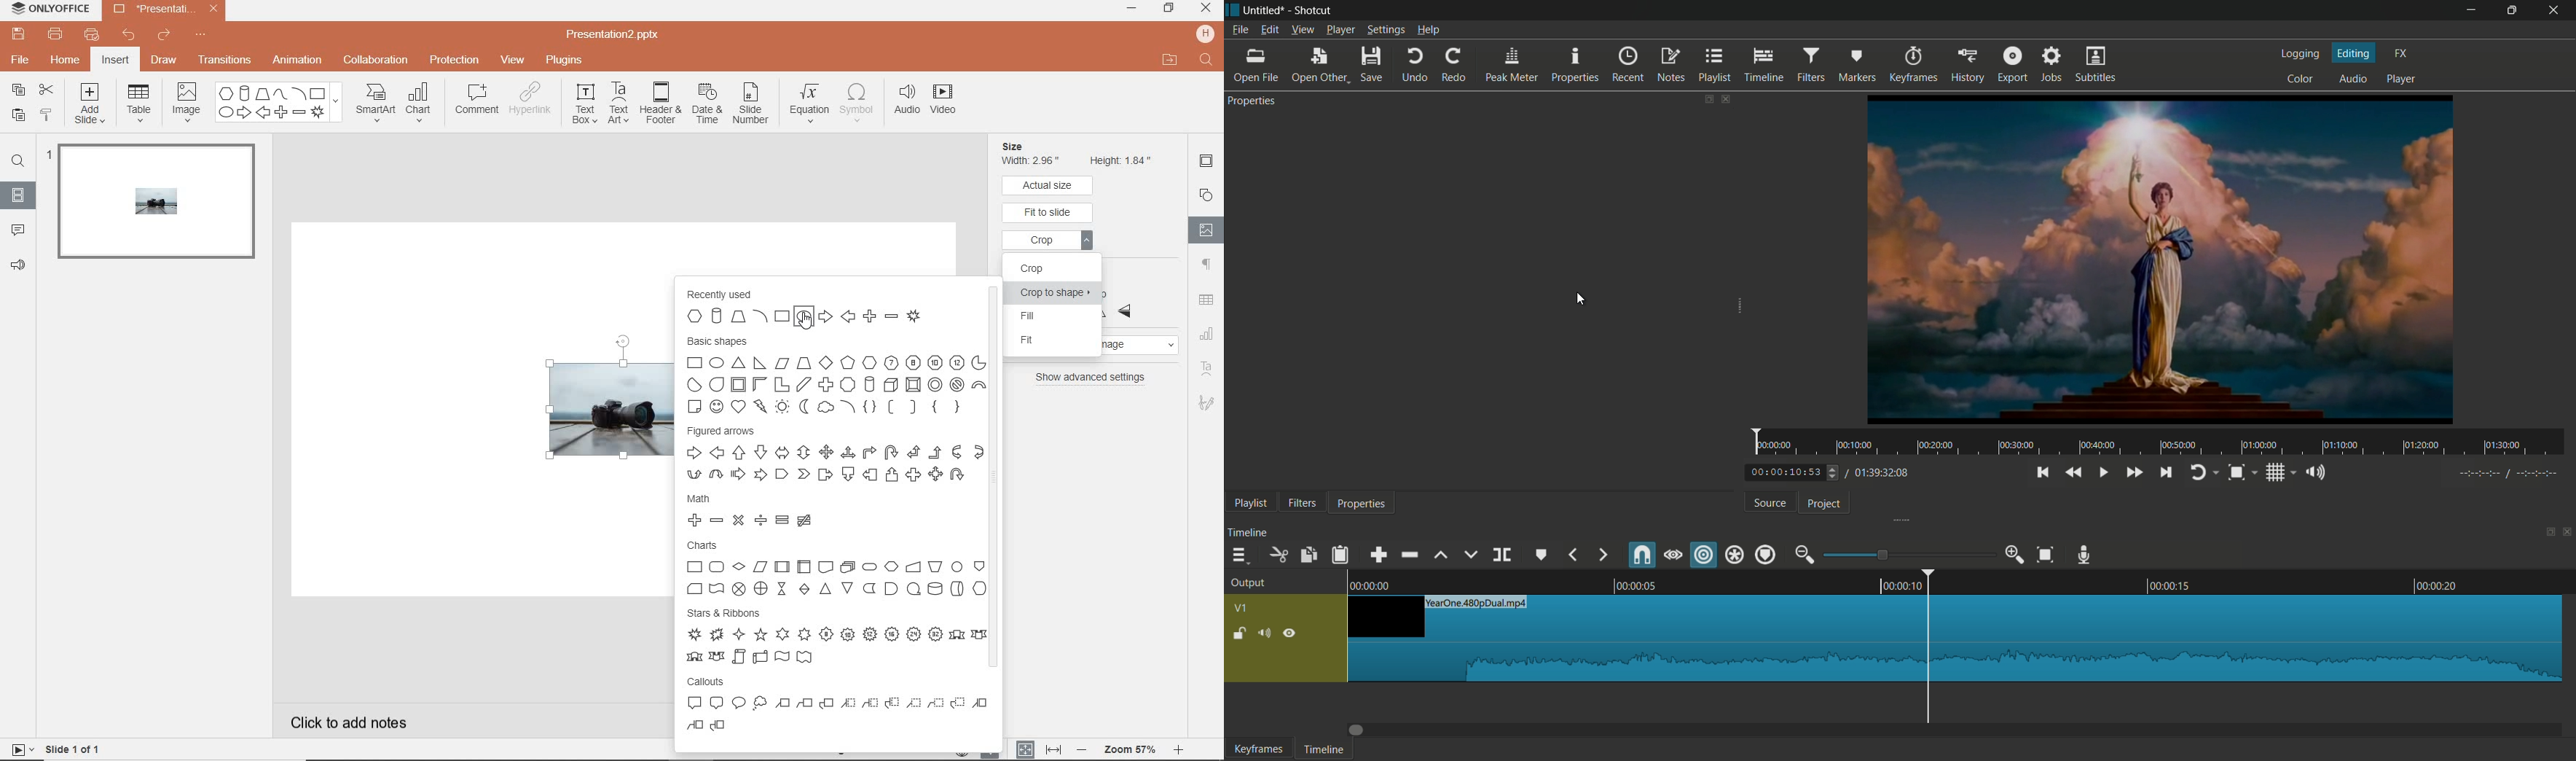 The height and width of the screenshot is (784, 2576). What do you see at coordinates (1765, 64) in the screenshot?
I see `timeline` at bounding box center [1765, 64].